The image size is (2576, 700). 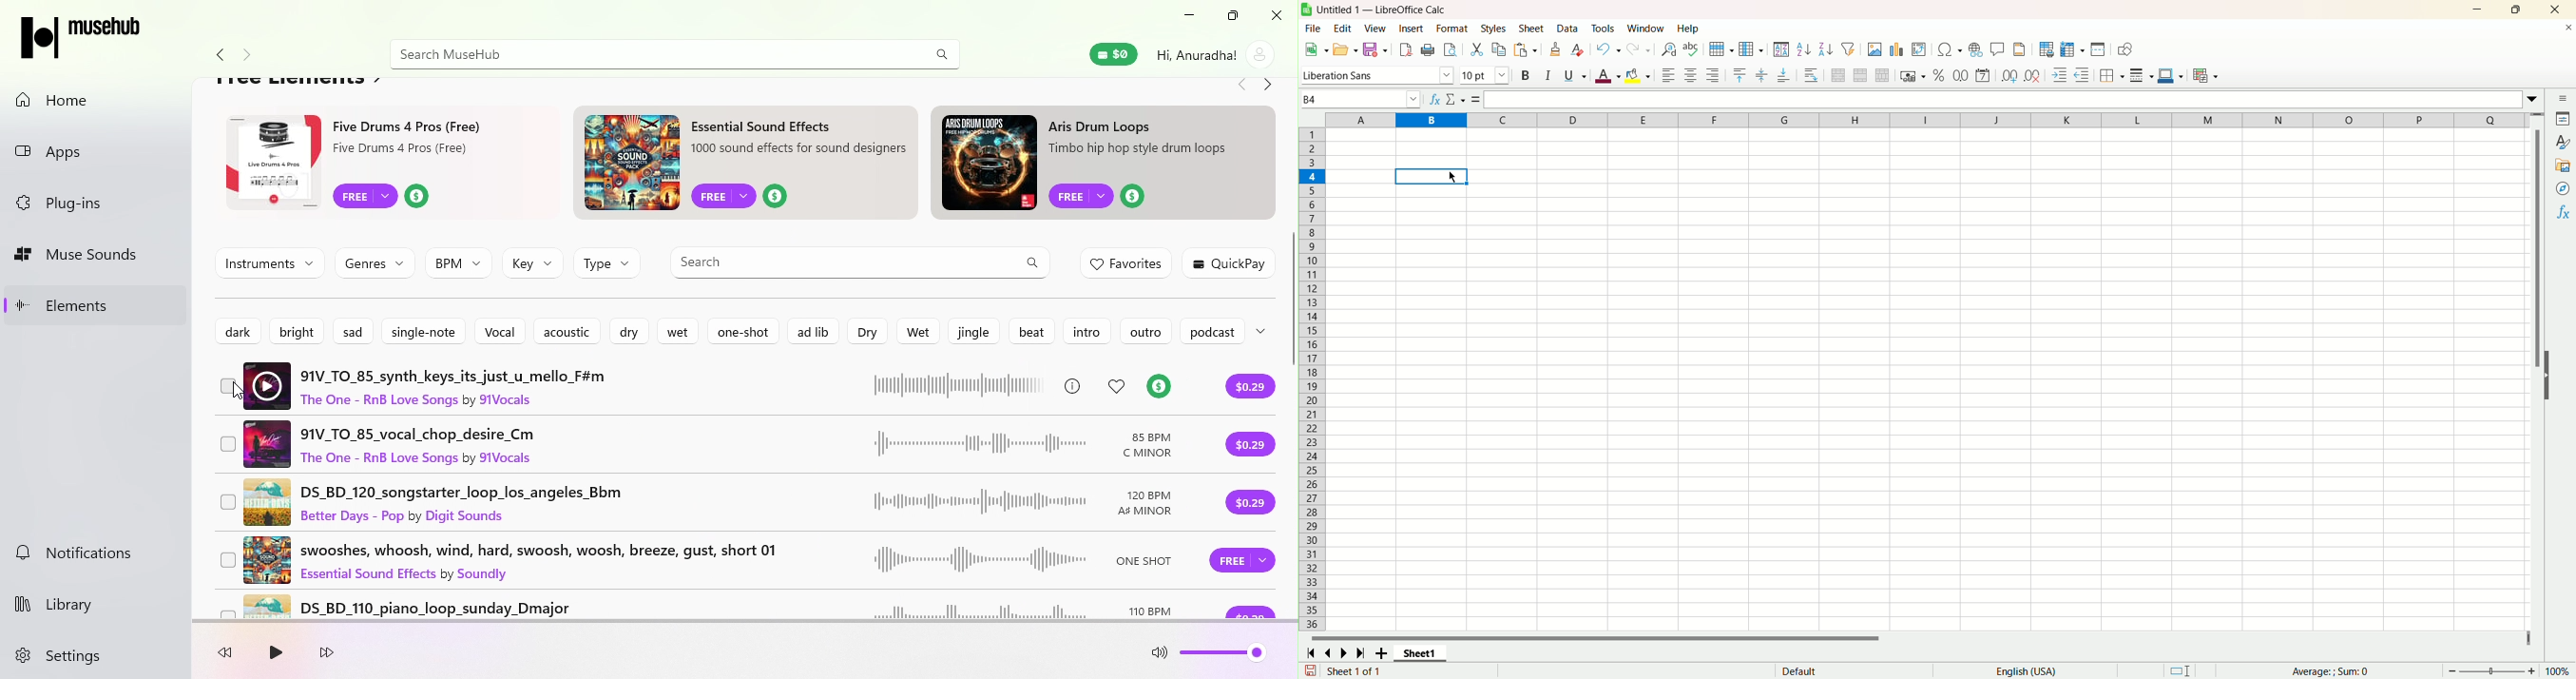 What do you see at coordinates (2170, 77) in the screenshot?
I see `border color` at bounding box center [2170, 77].